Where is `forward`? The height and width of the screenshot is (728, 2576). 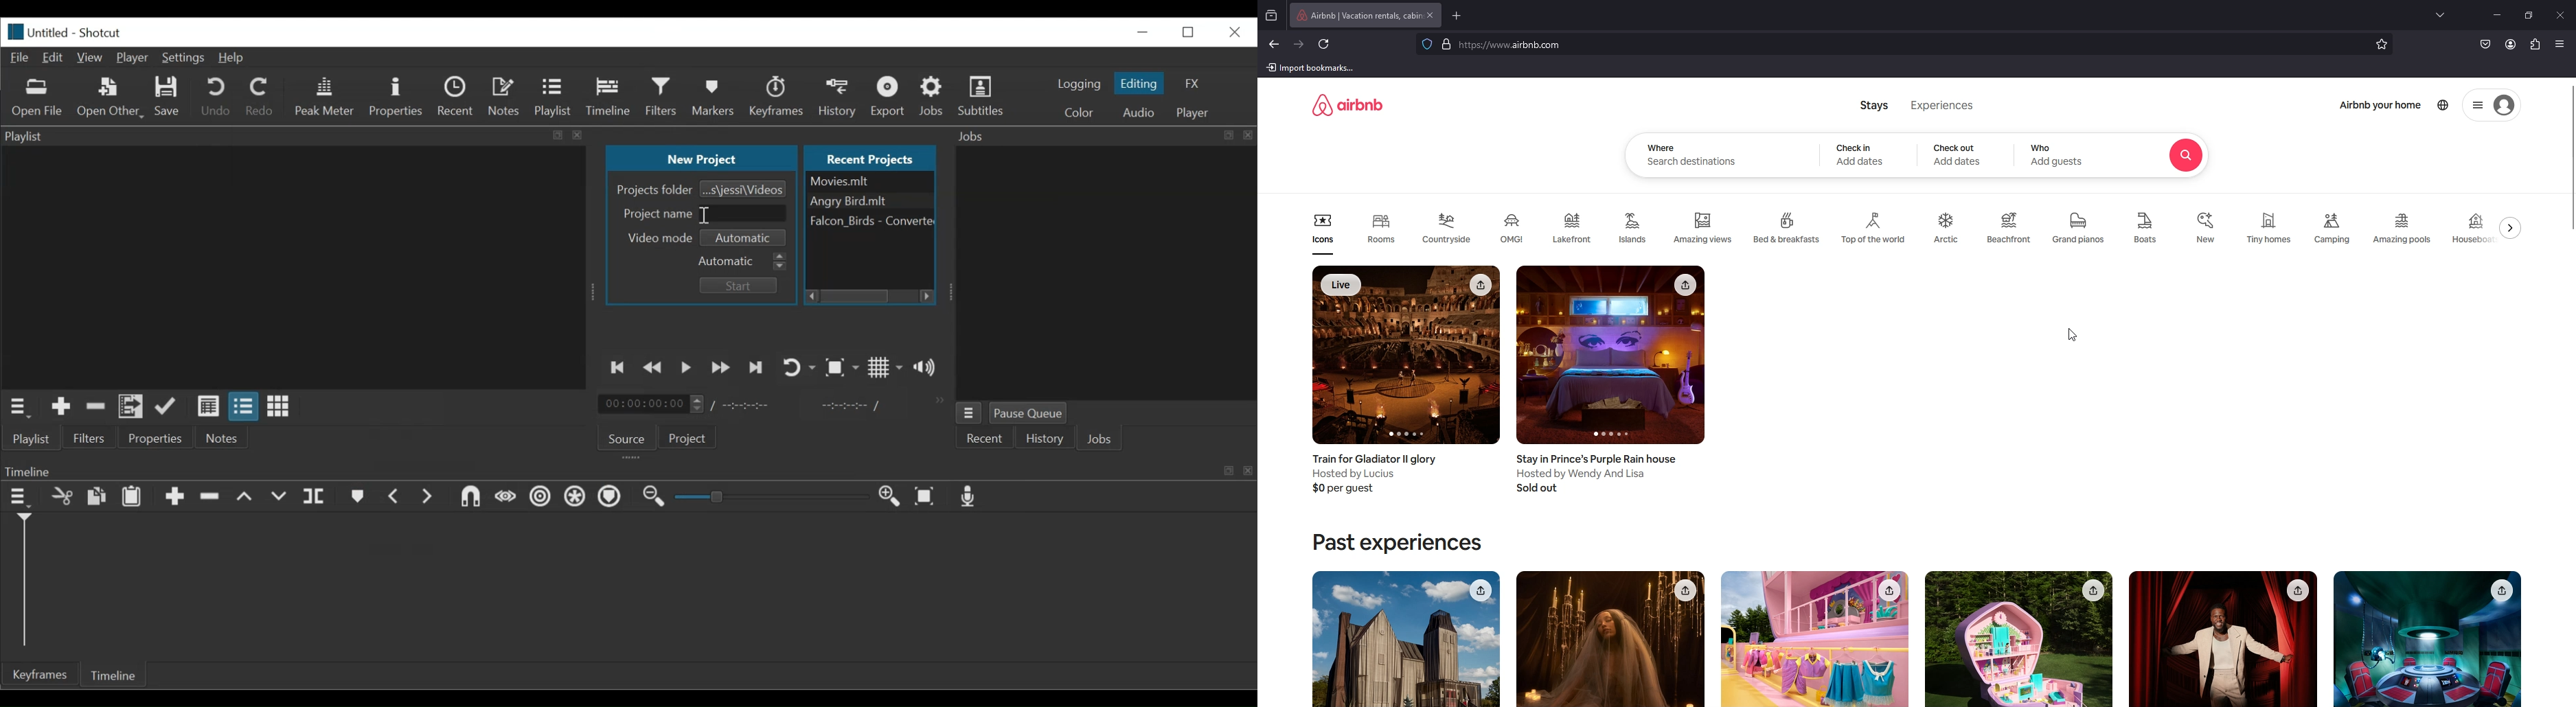 forward is located at coordinates (1299, 44).